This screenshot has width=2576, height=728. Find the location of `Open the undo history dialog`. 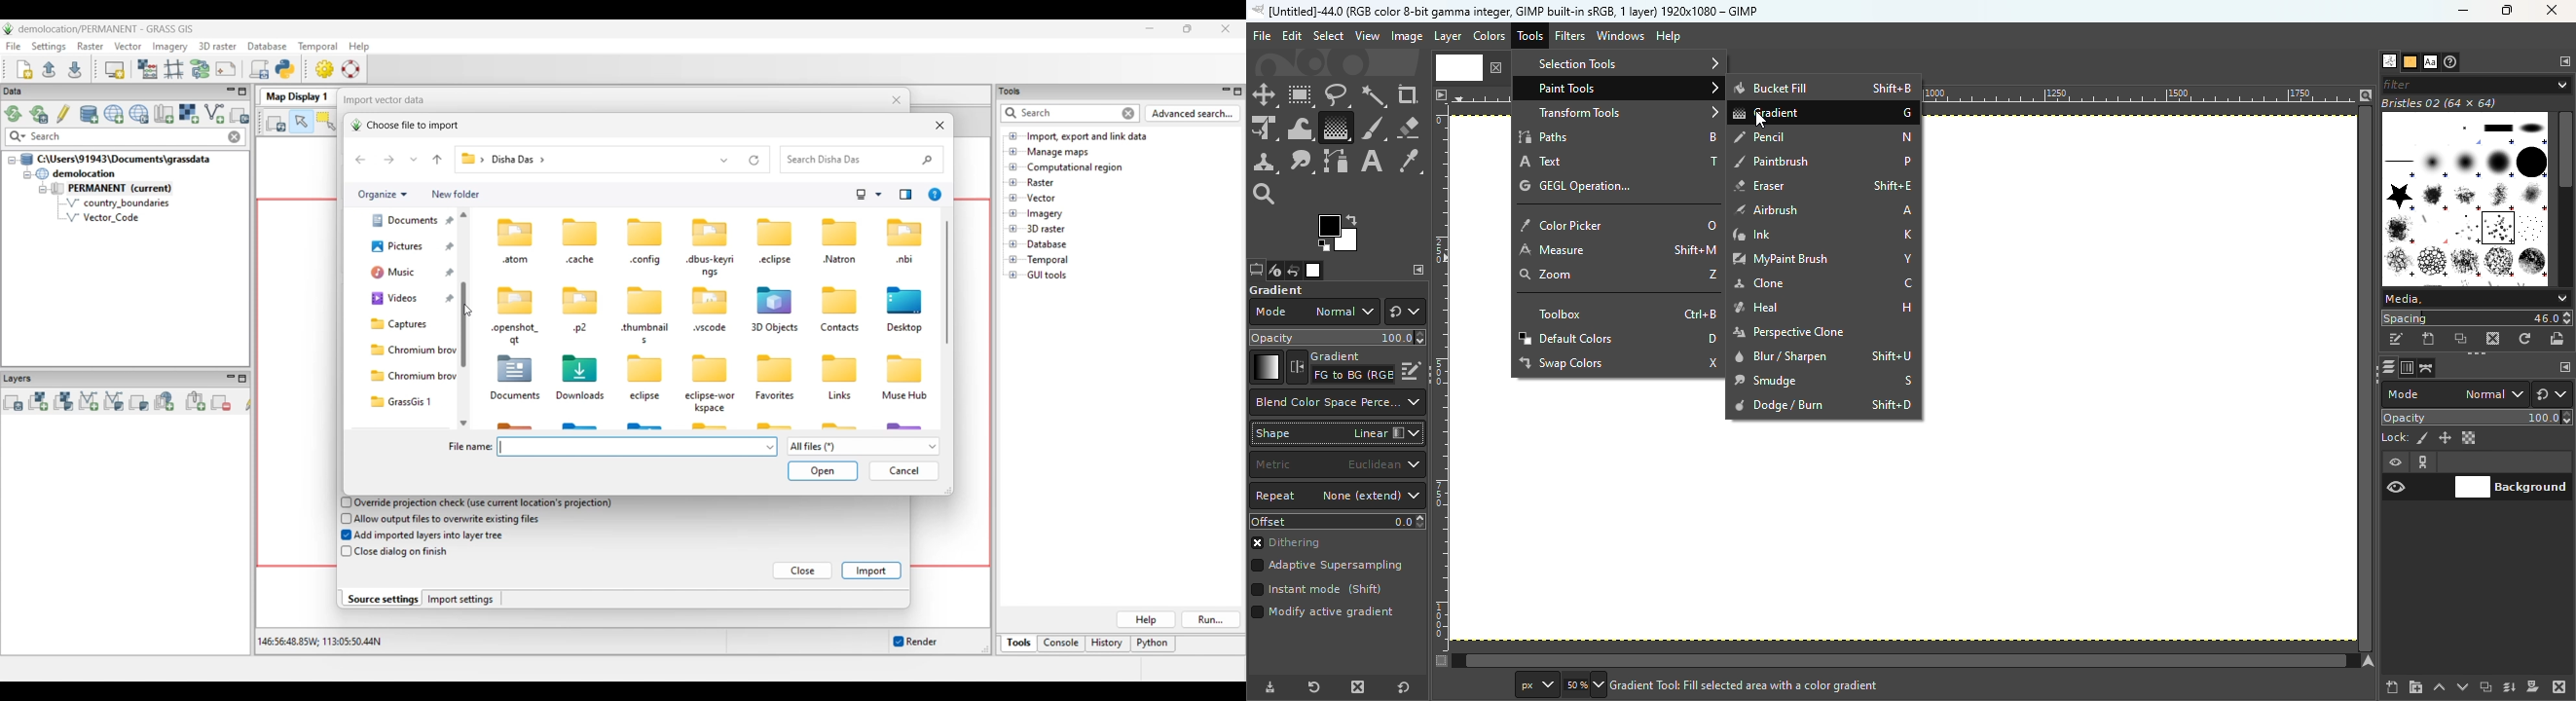

Open the undo history dialog is located at coordinates (1294, 270).